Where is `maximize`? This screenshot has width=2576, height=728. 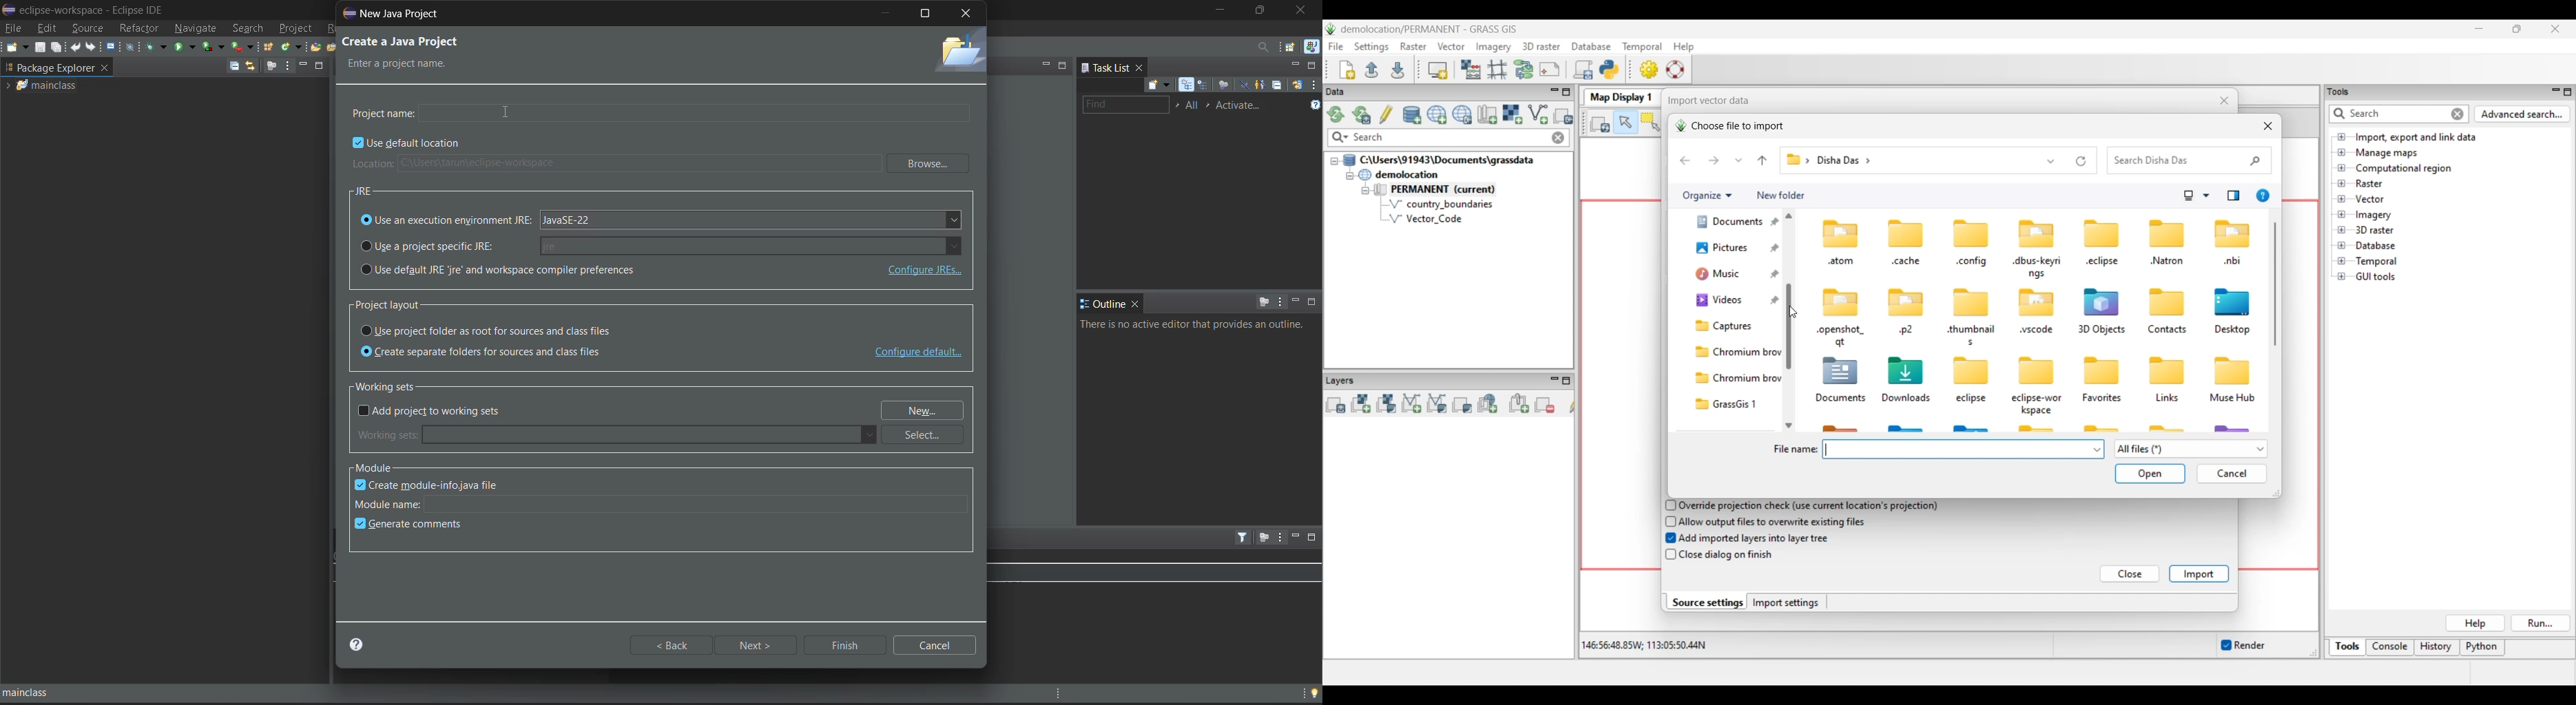 maximize is located at coordinates (926, 13).